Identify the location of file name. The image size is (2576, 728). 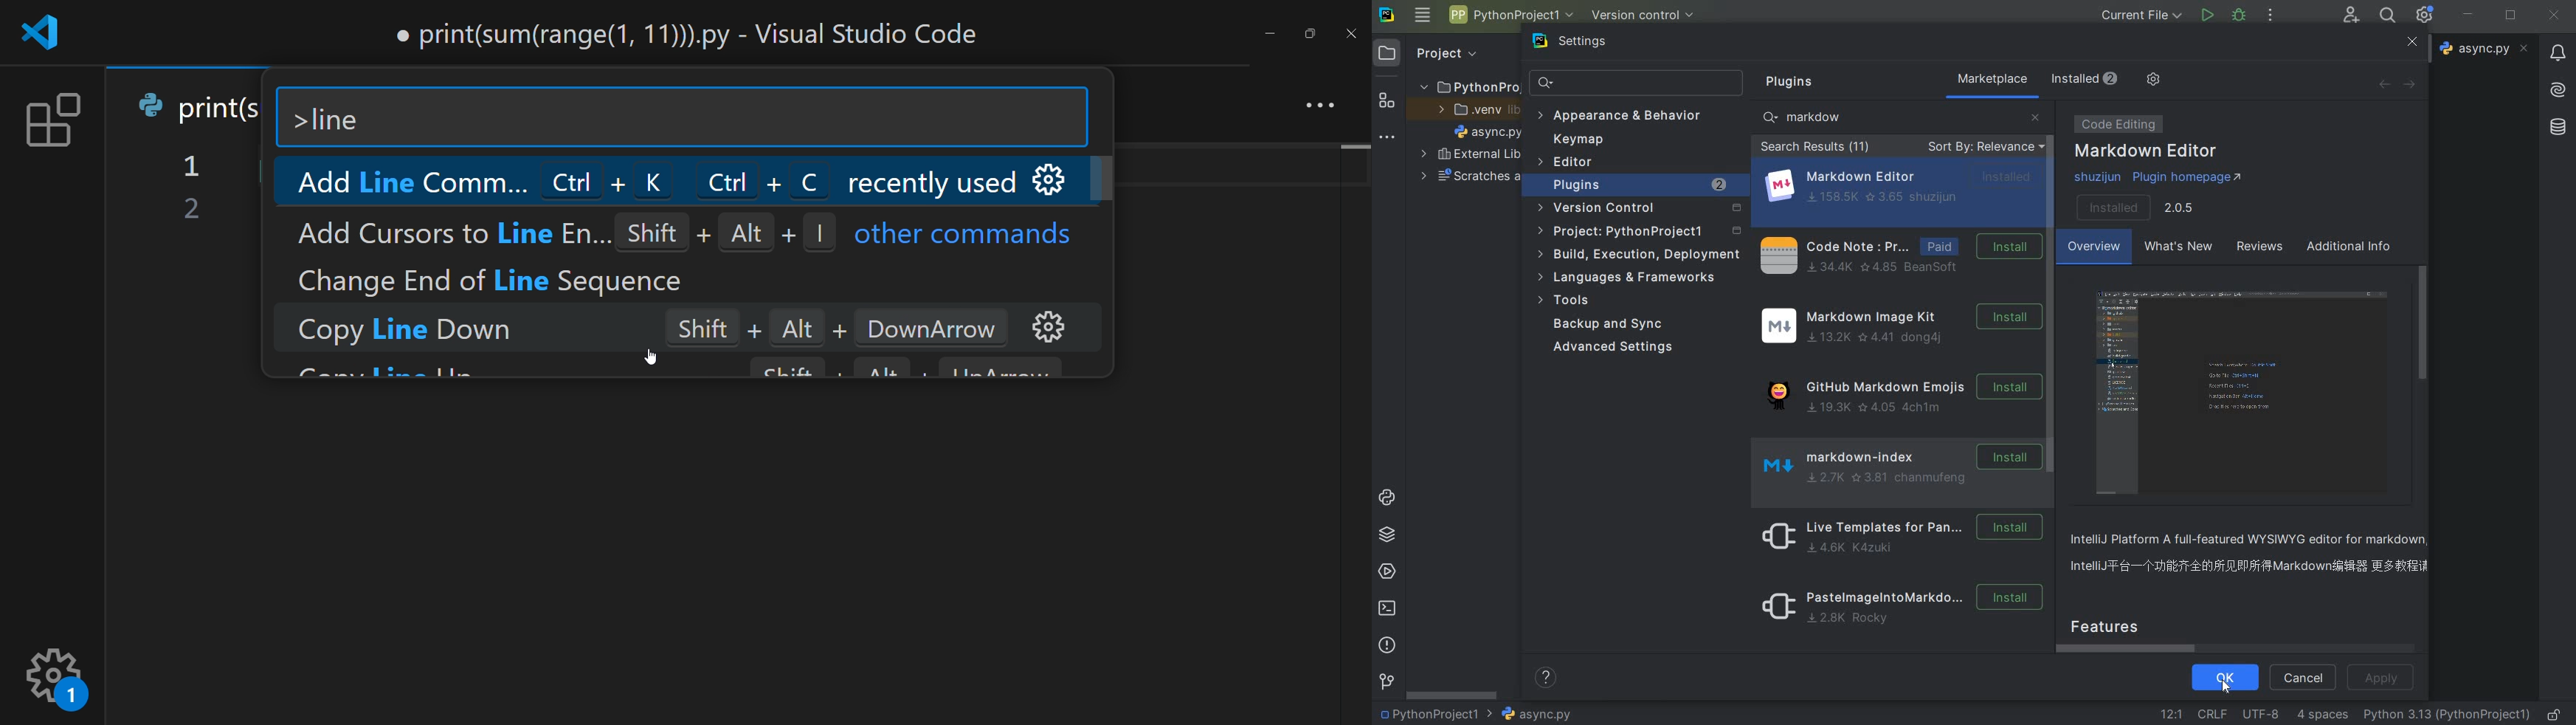
(1536, 714).